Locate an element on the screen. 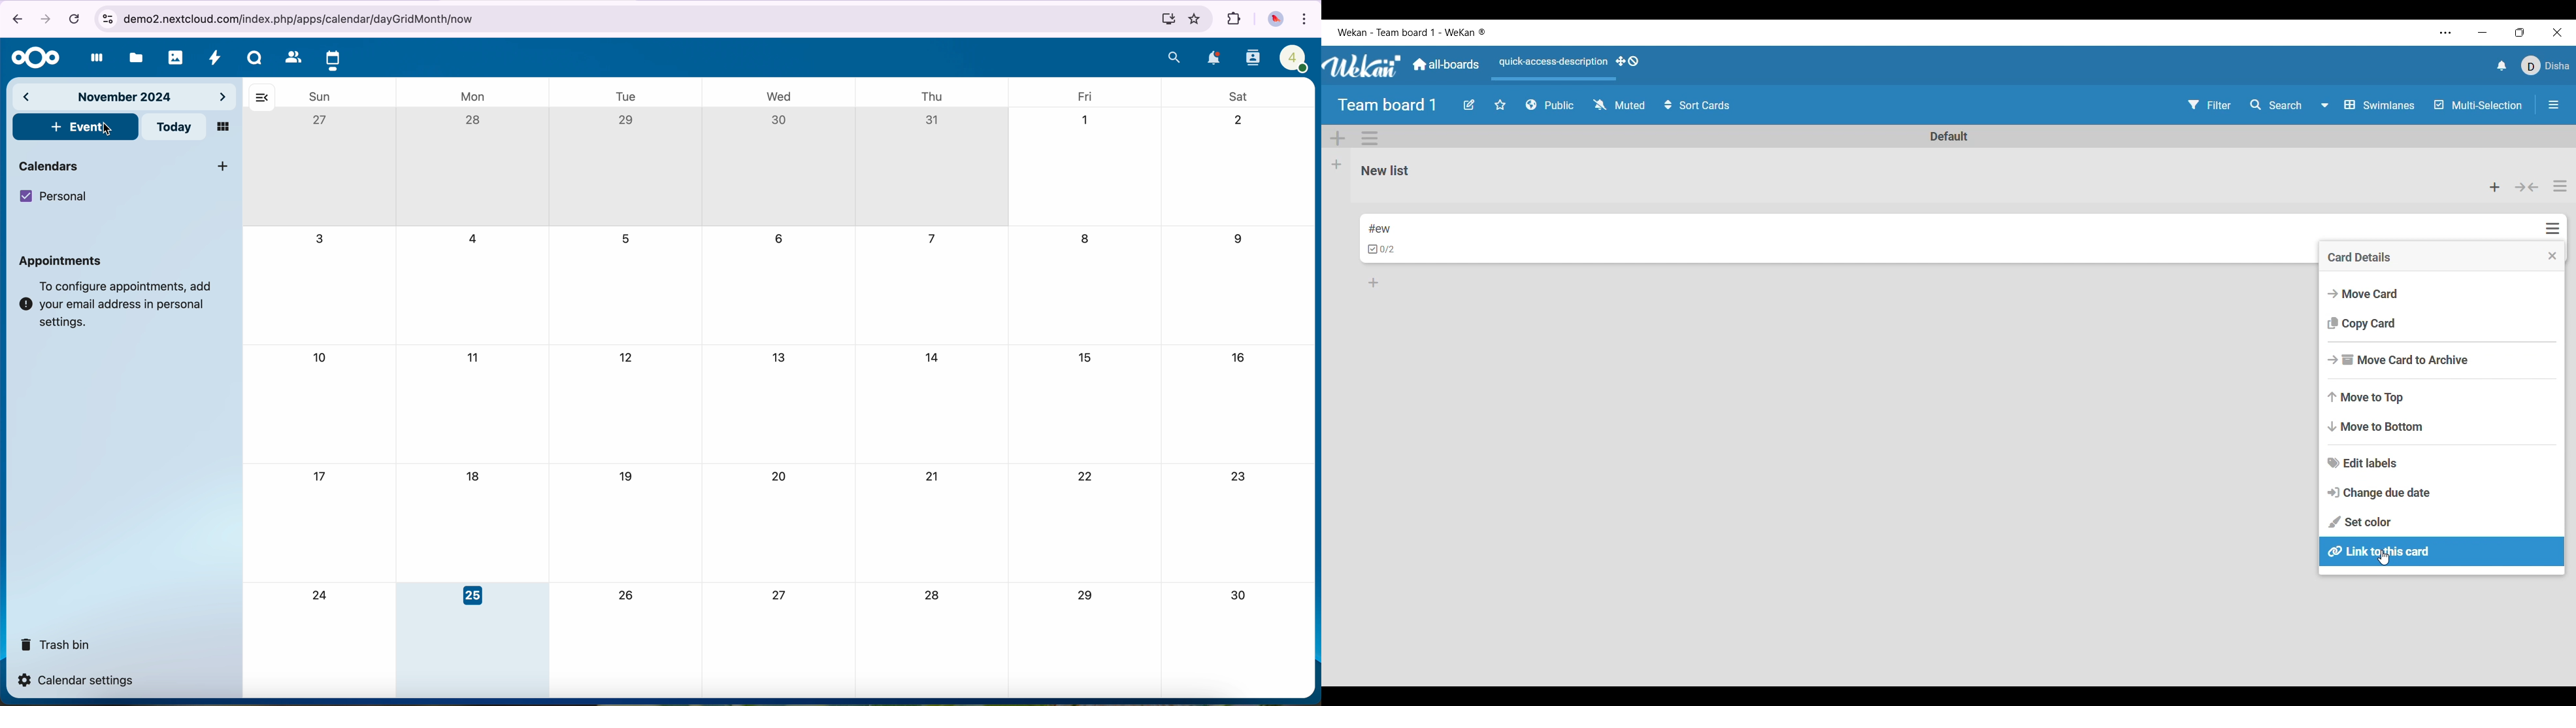 Image resolution: width=2576 pixels, height=728 pixels. cursor is located at coordinates (2383, 558).